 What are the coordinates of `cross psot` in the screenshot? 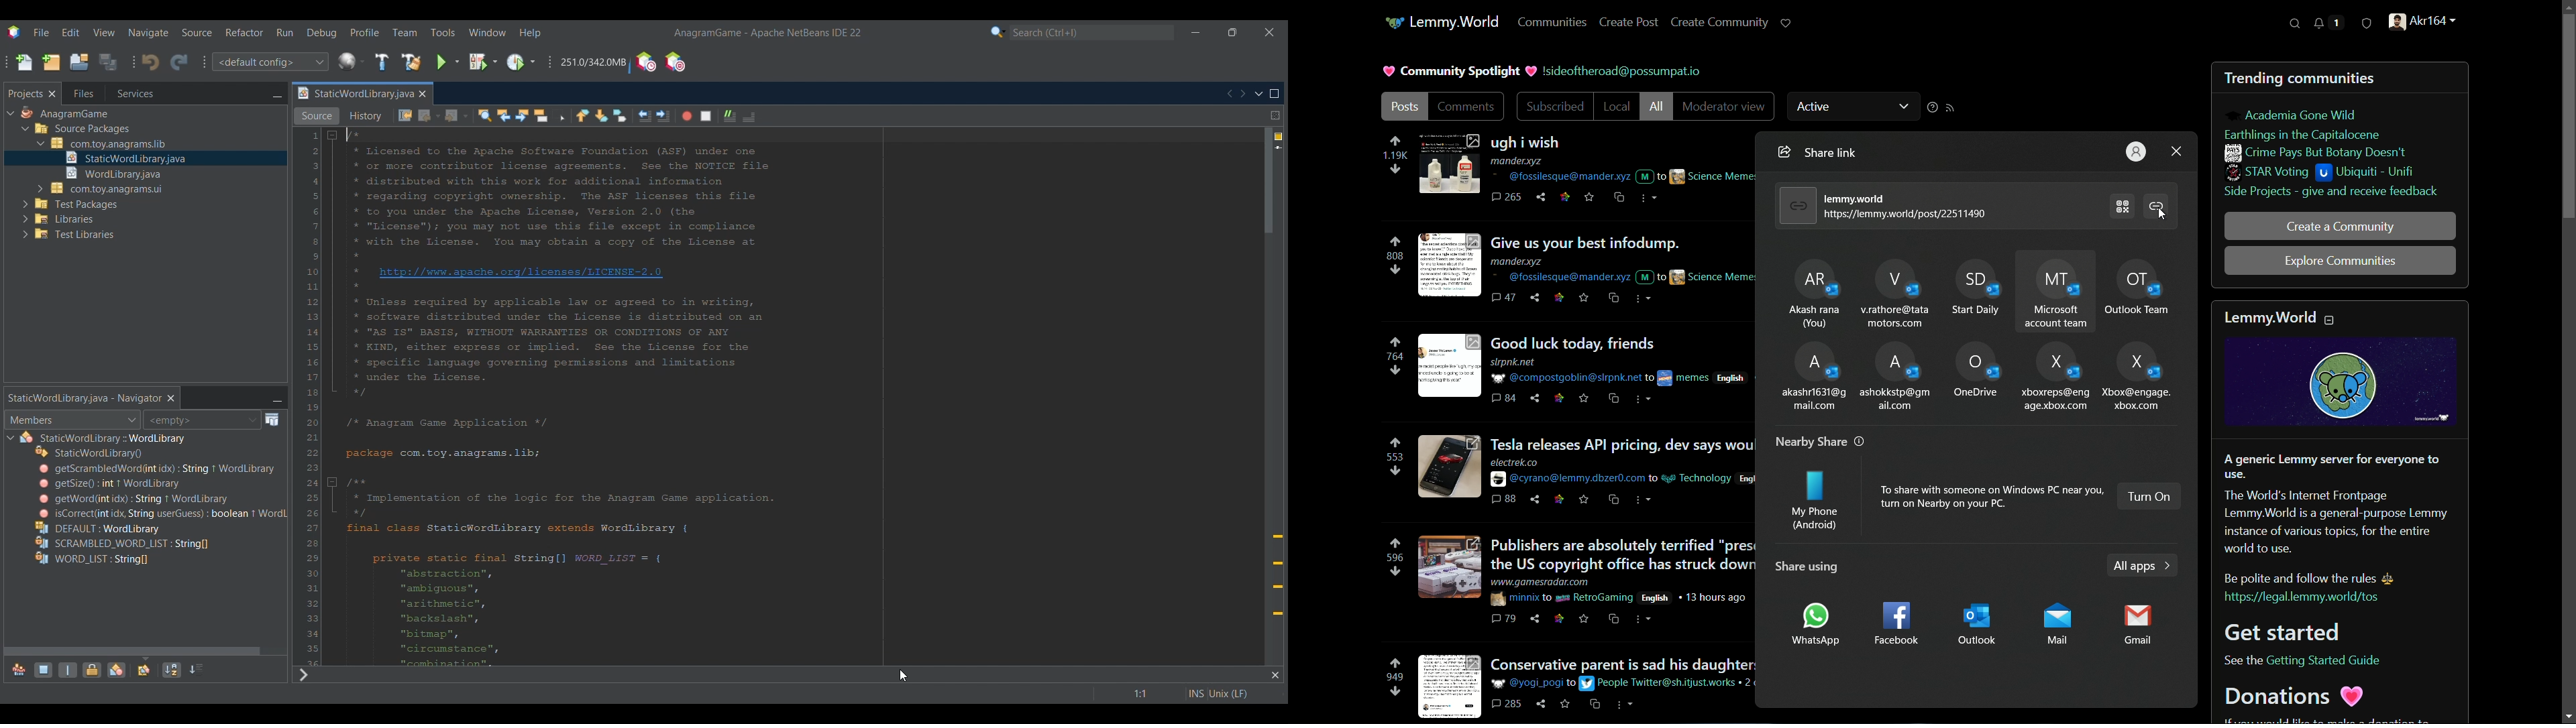 It's located at (1615, 298).